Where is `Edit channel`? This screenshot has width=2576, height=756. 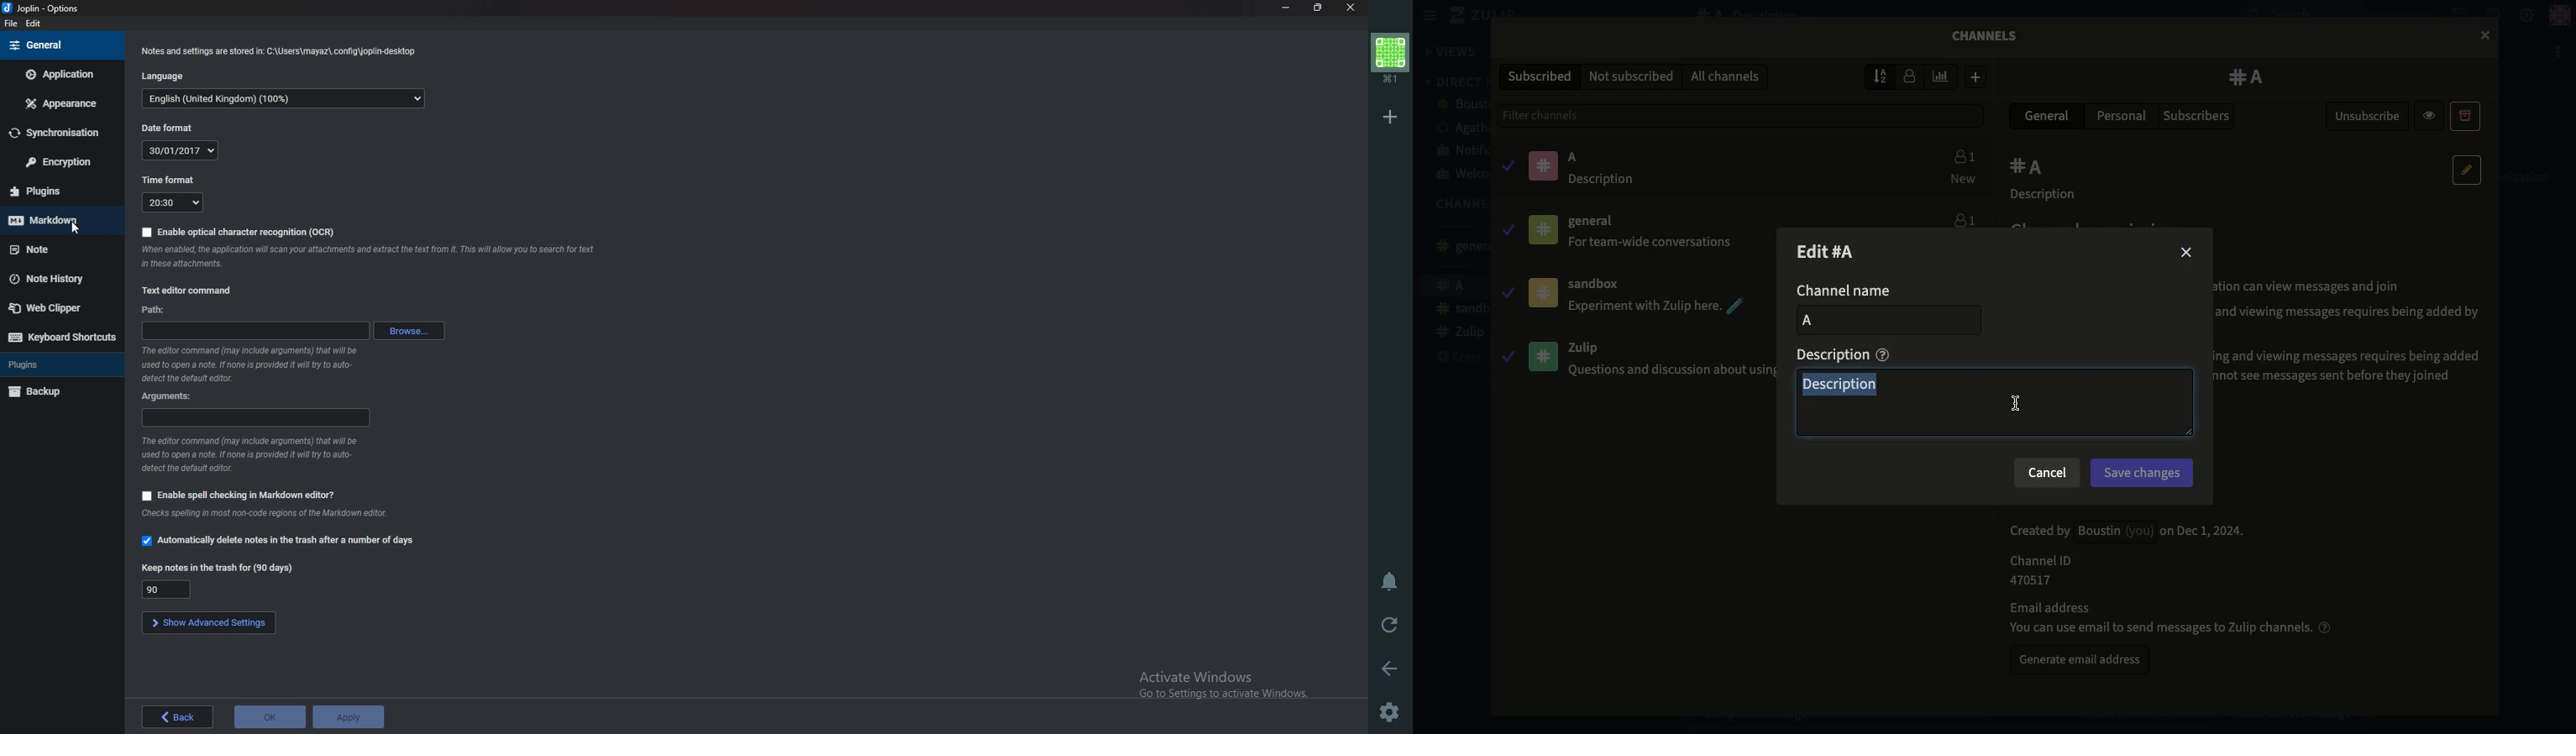 Edit channel is located at coordinates (1839, 250).